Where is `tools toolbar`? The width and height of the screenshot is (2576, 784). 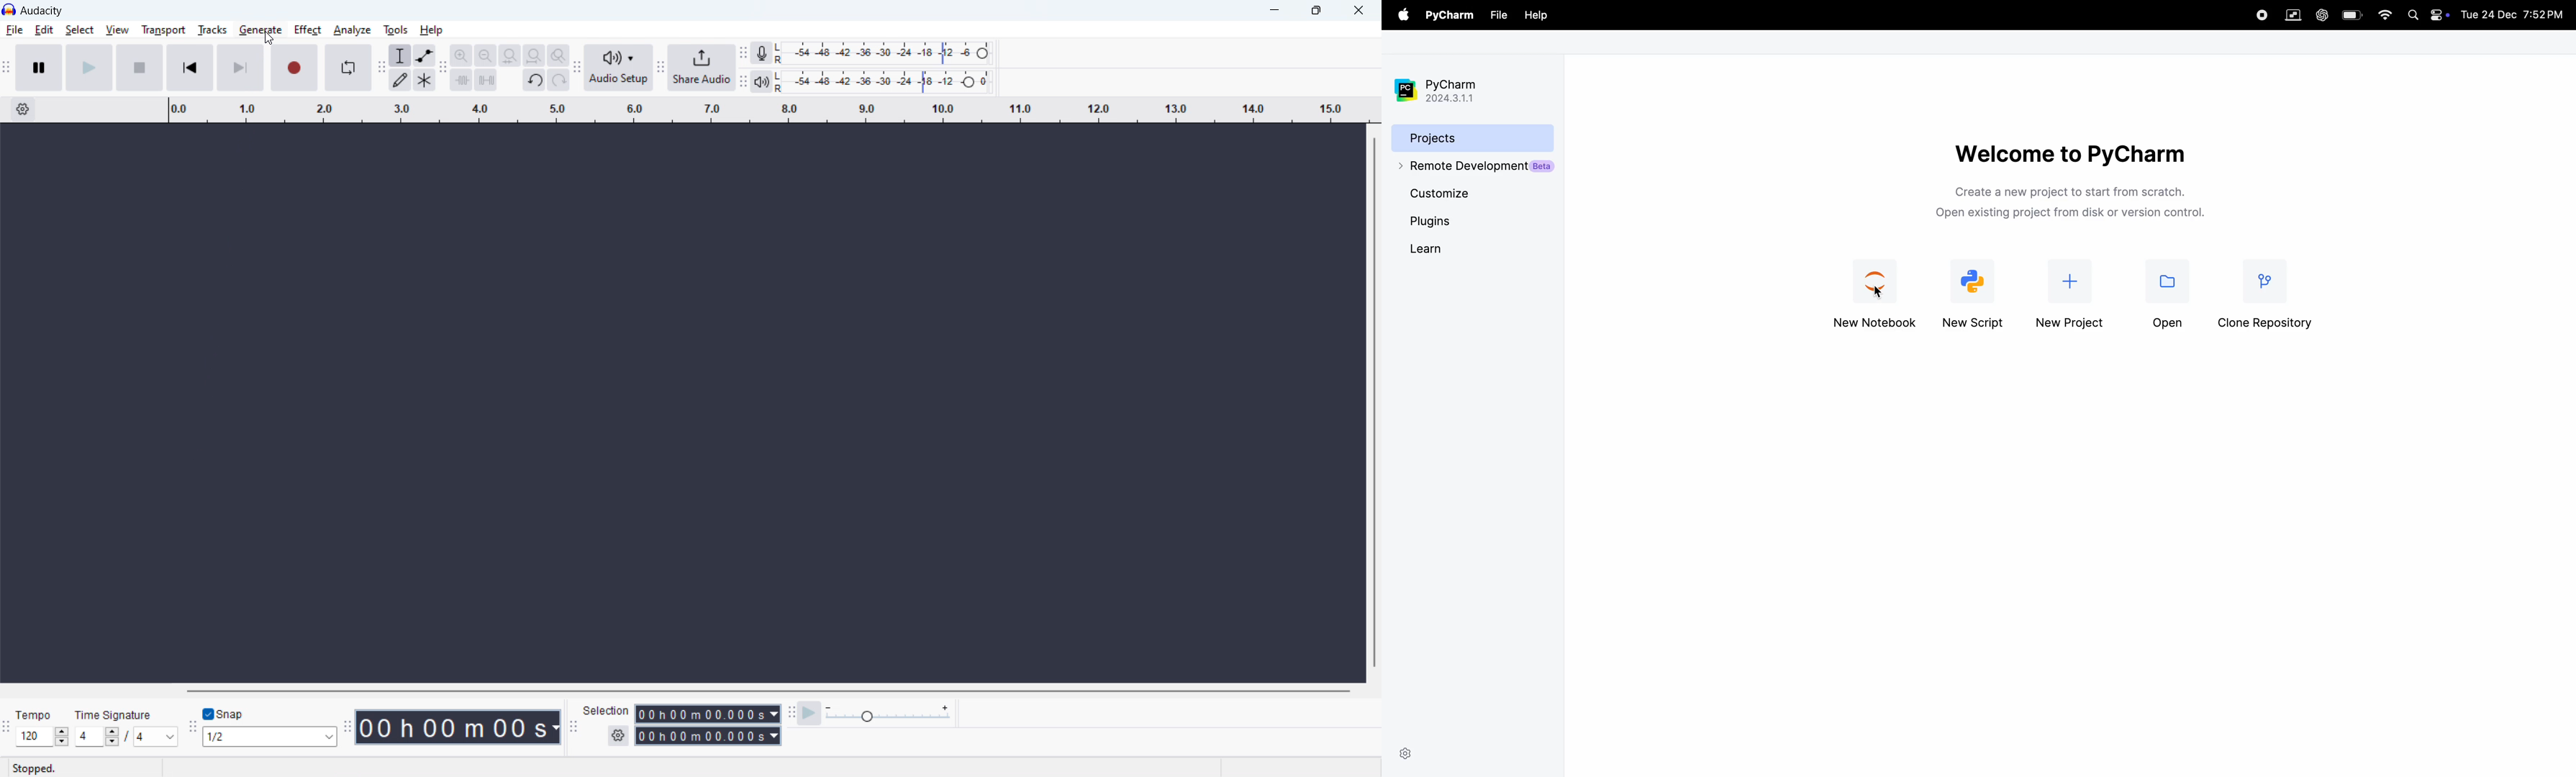 tools toolbar is located at coordinates (381, 68).